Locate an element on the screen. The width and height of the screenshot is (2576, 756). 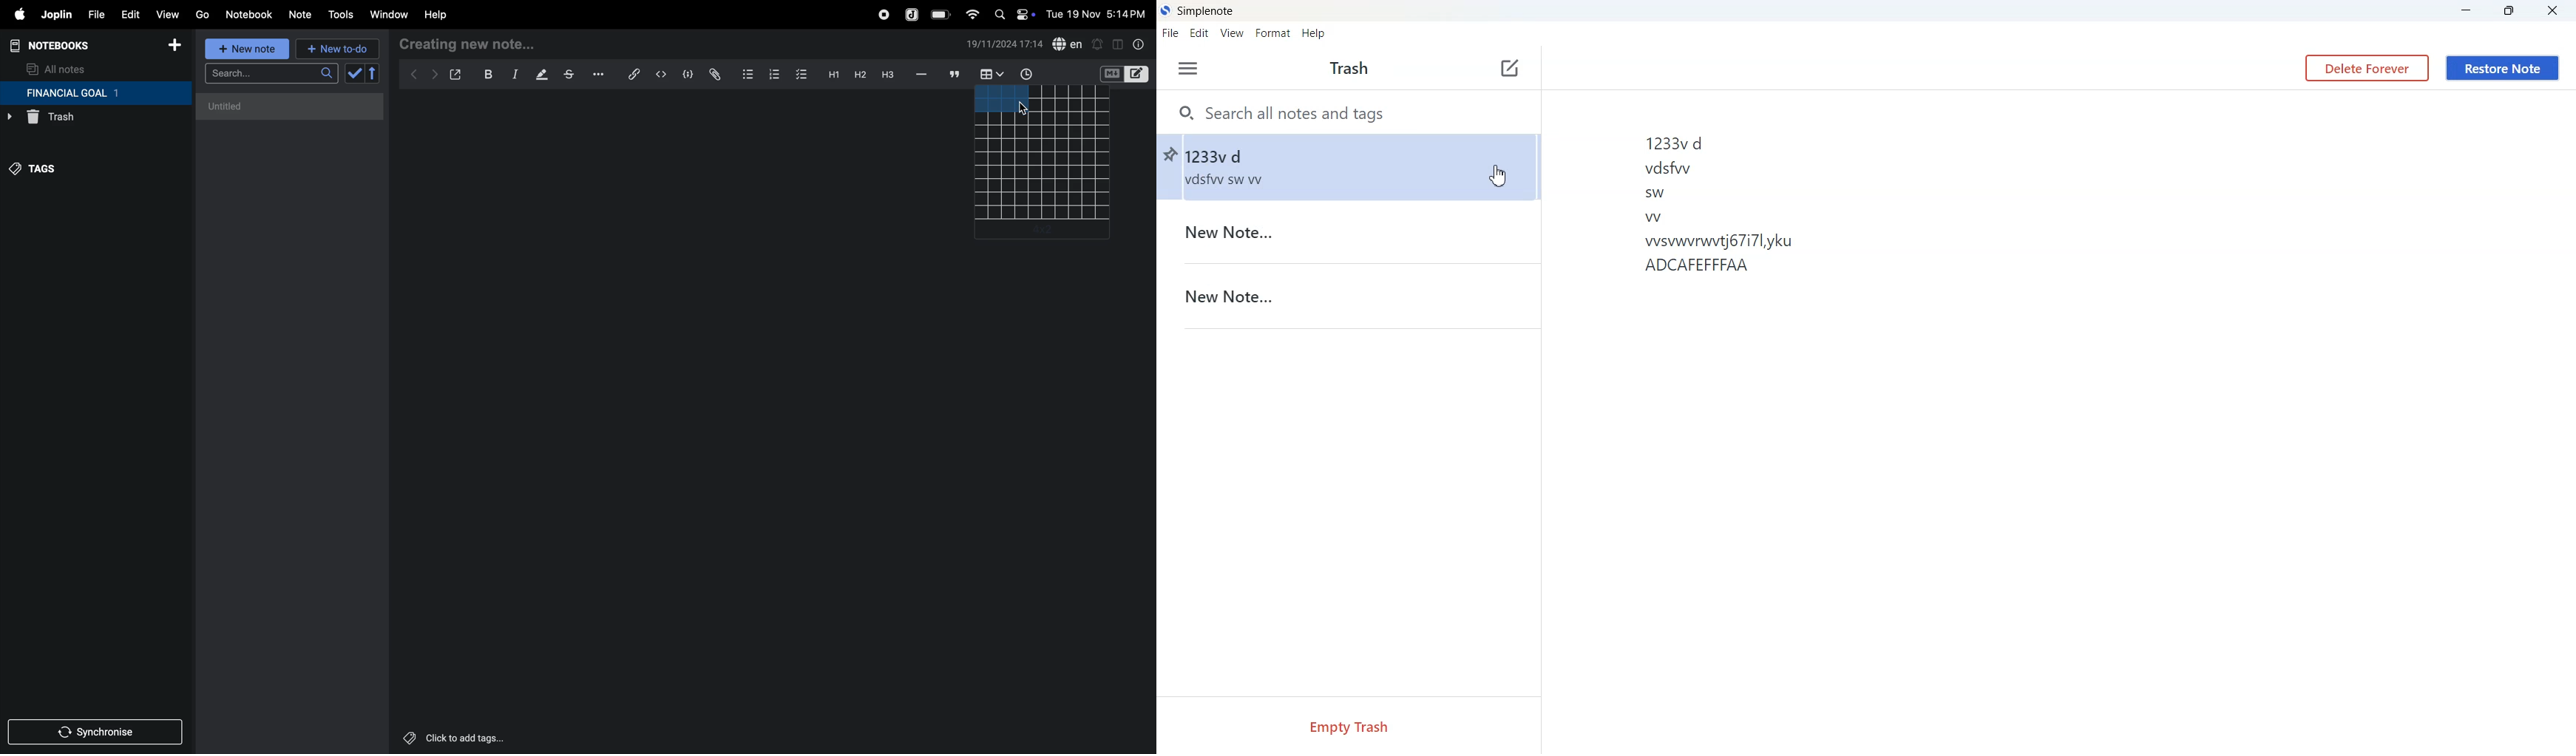
tags is located at coordinates (39, 174).